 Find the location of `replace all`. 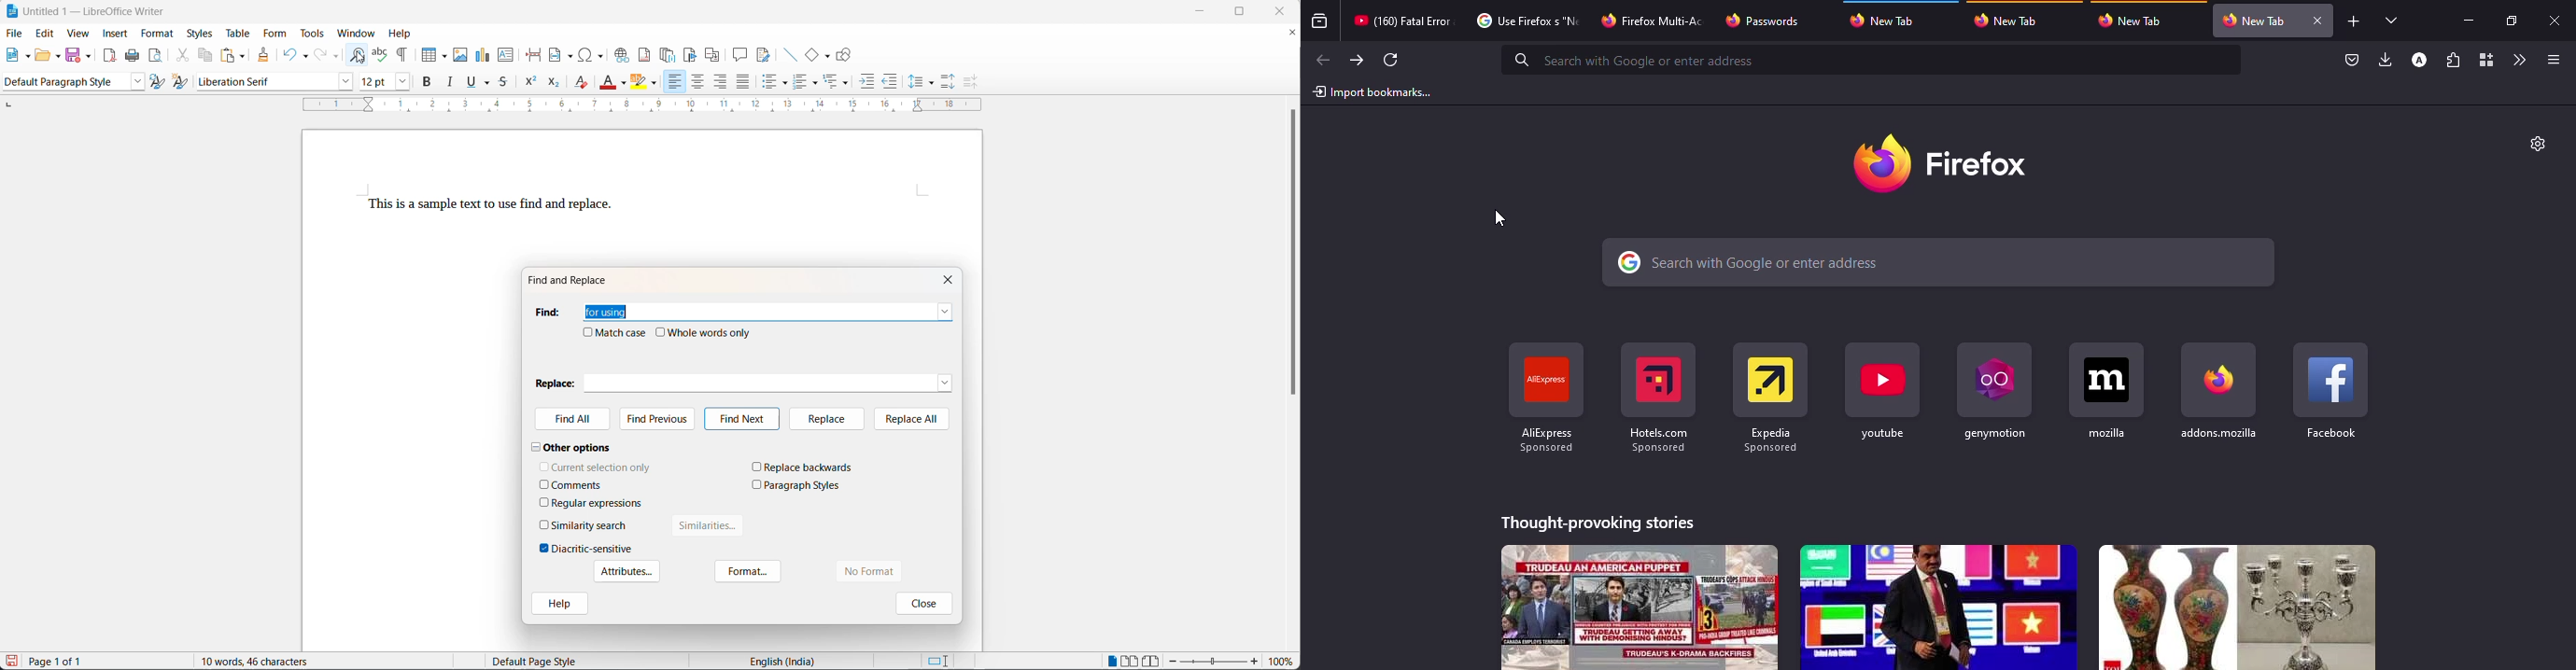

replace all is located at coordinates (913, 418).